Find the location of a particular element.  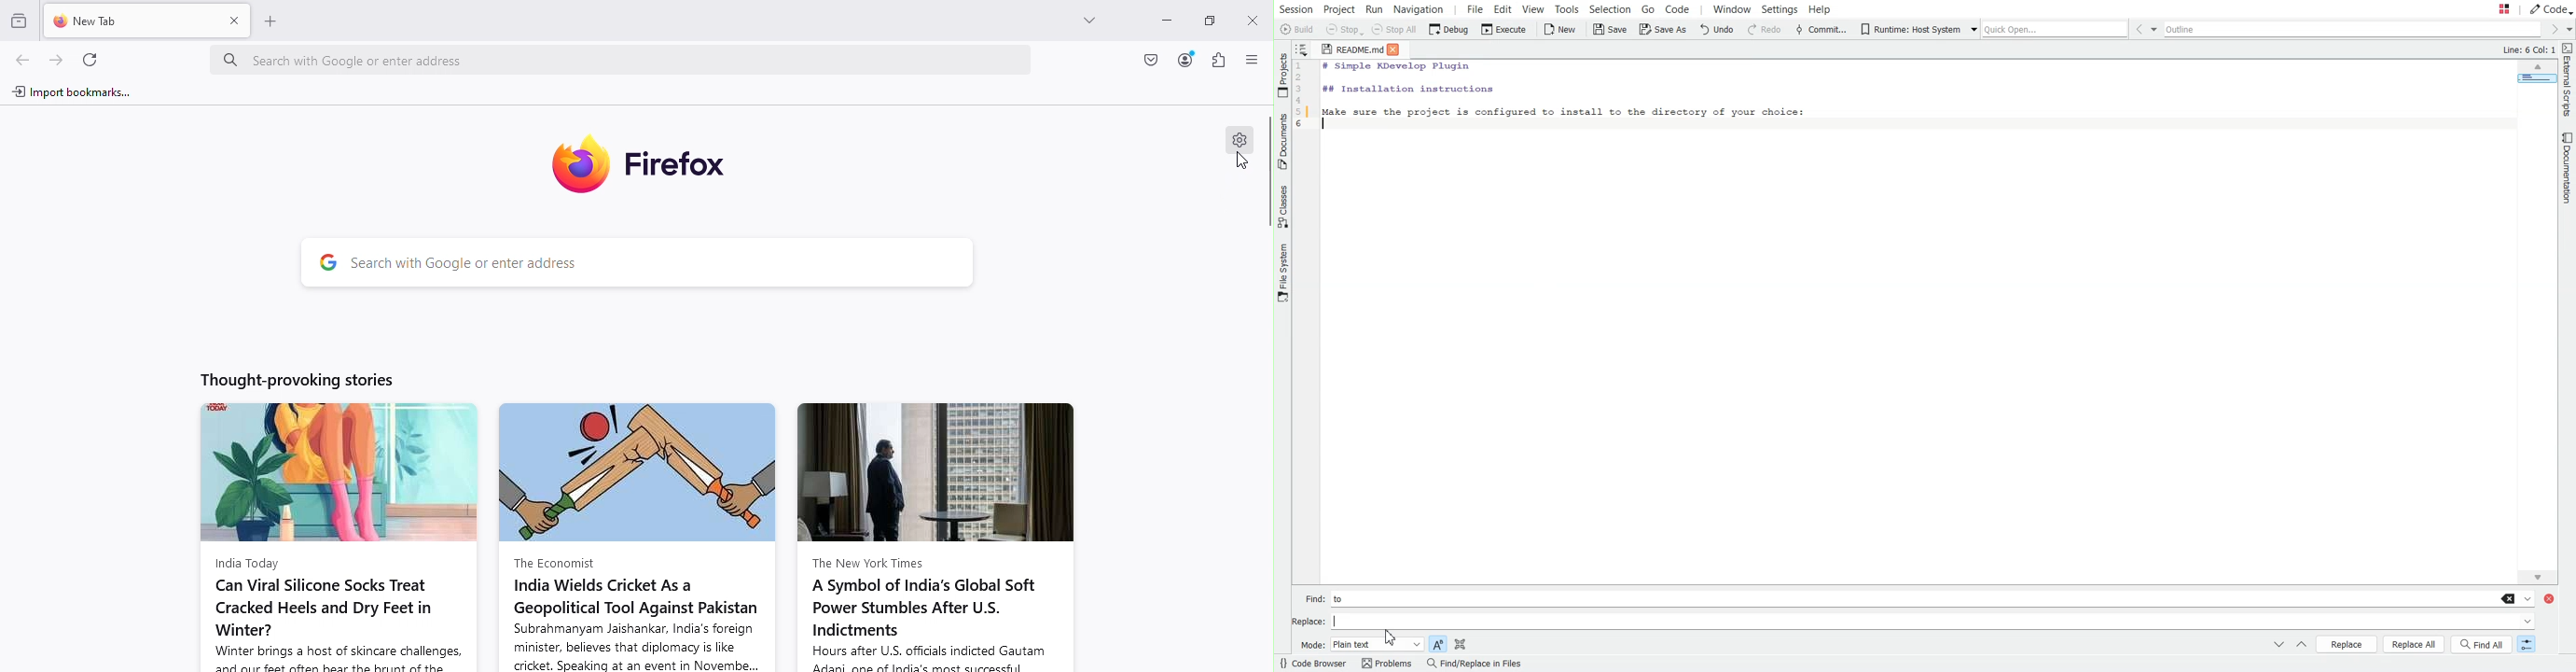

External Scripts is located at coordinates (2568, 80).